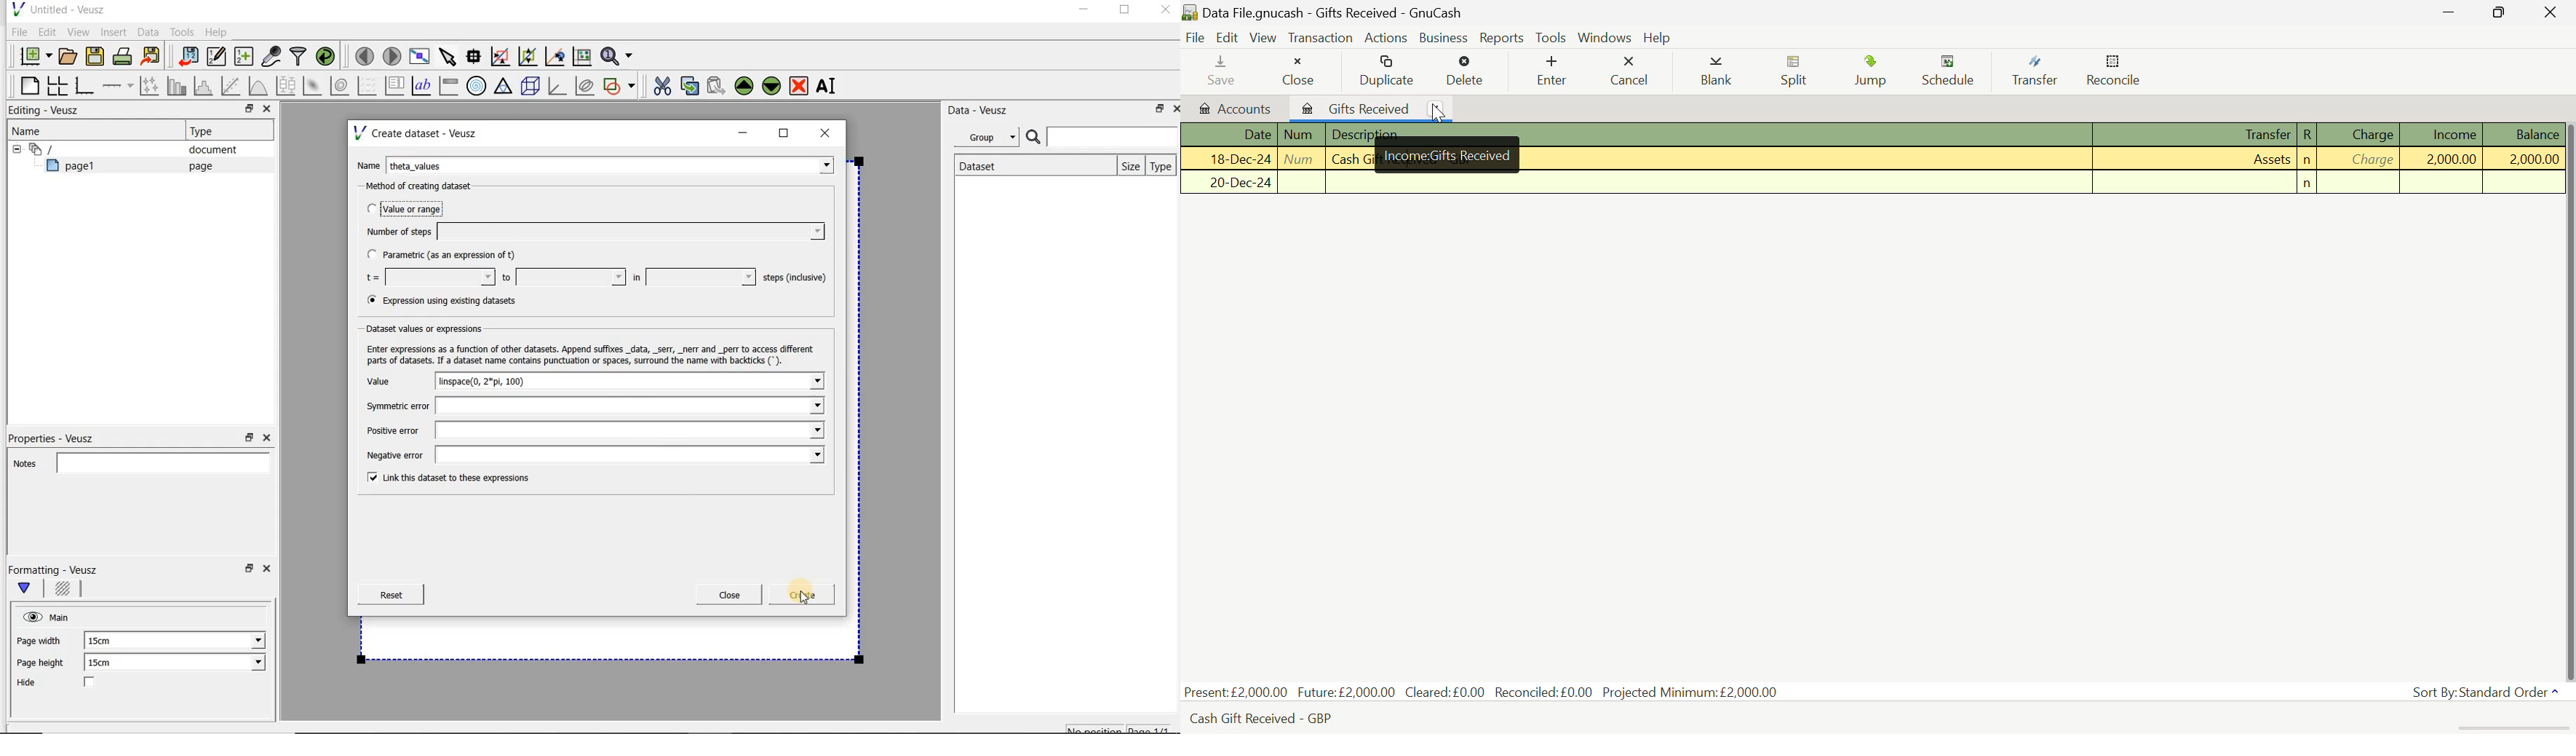 The width and height of the screenshot is (2576, 756). What do you see at coordinates (1232, 106) in the screenshot?
I see `Accounts Tab` at bounding box center [1232, 106].